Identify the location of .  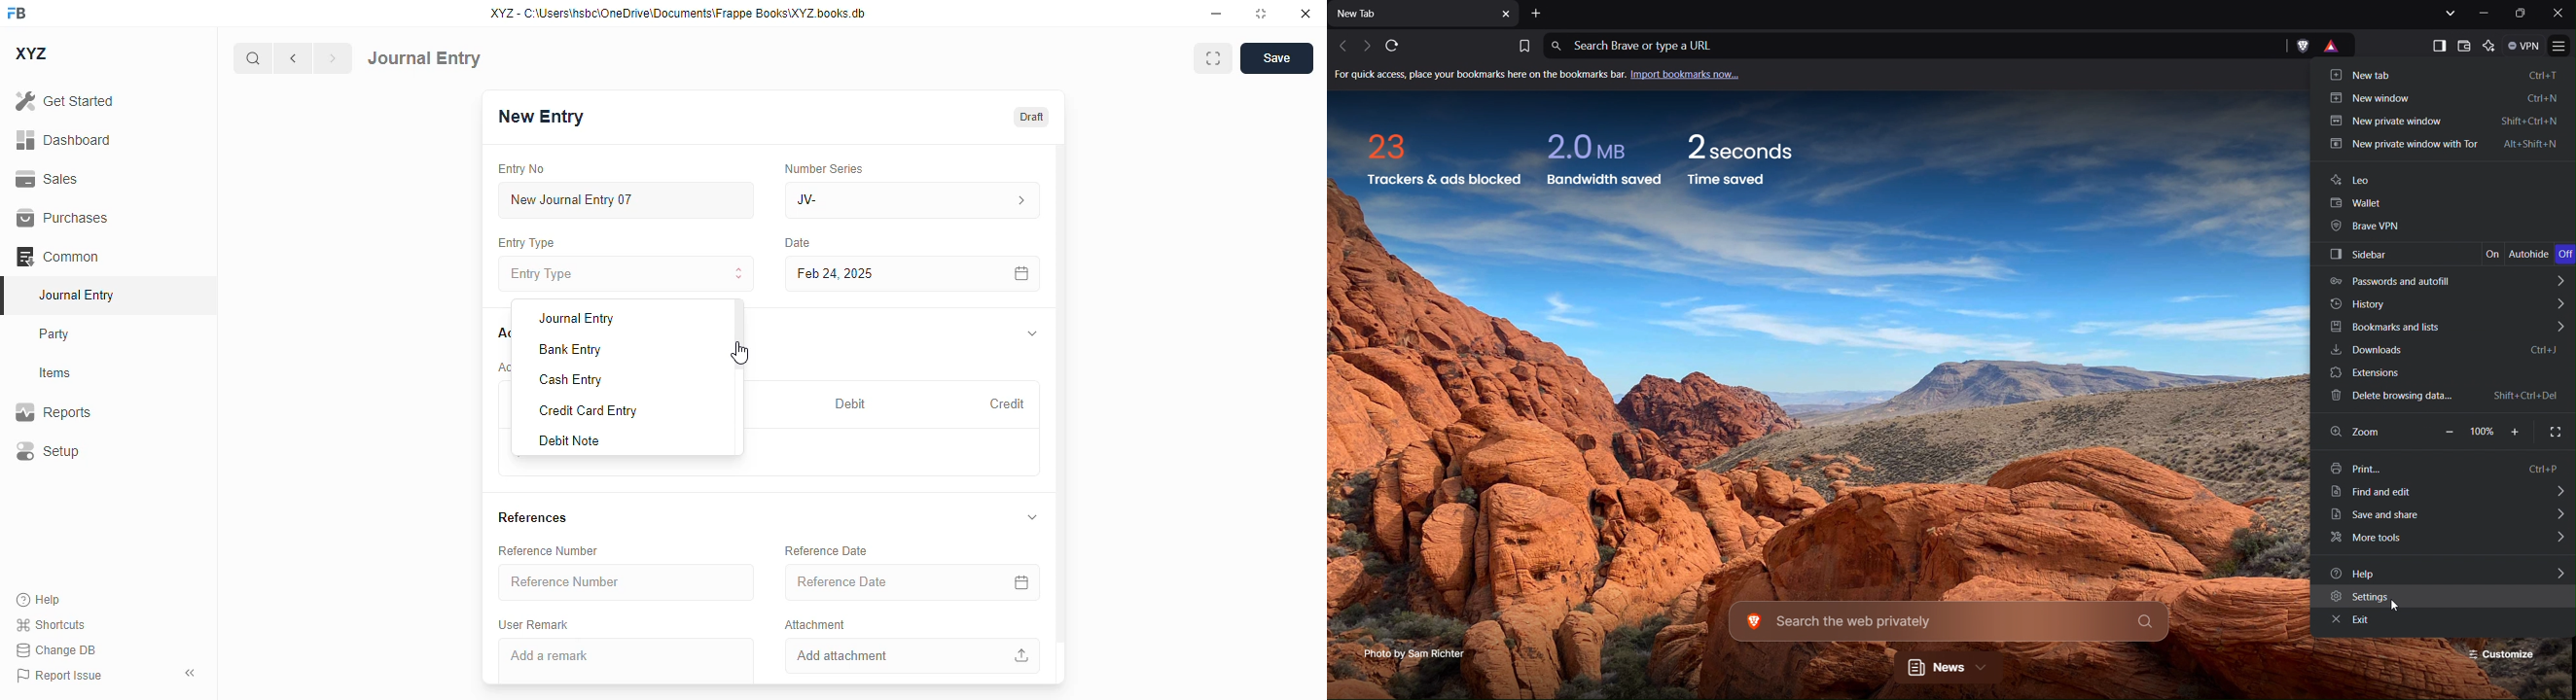
(2394, 604).